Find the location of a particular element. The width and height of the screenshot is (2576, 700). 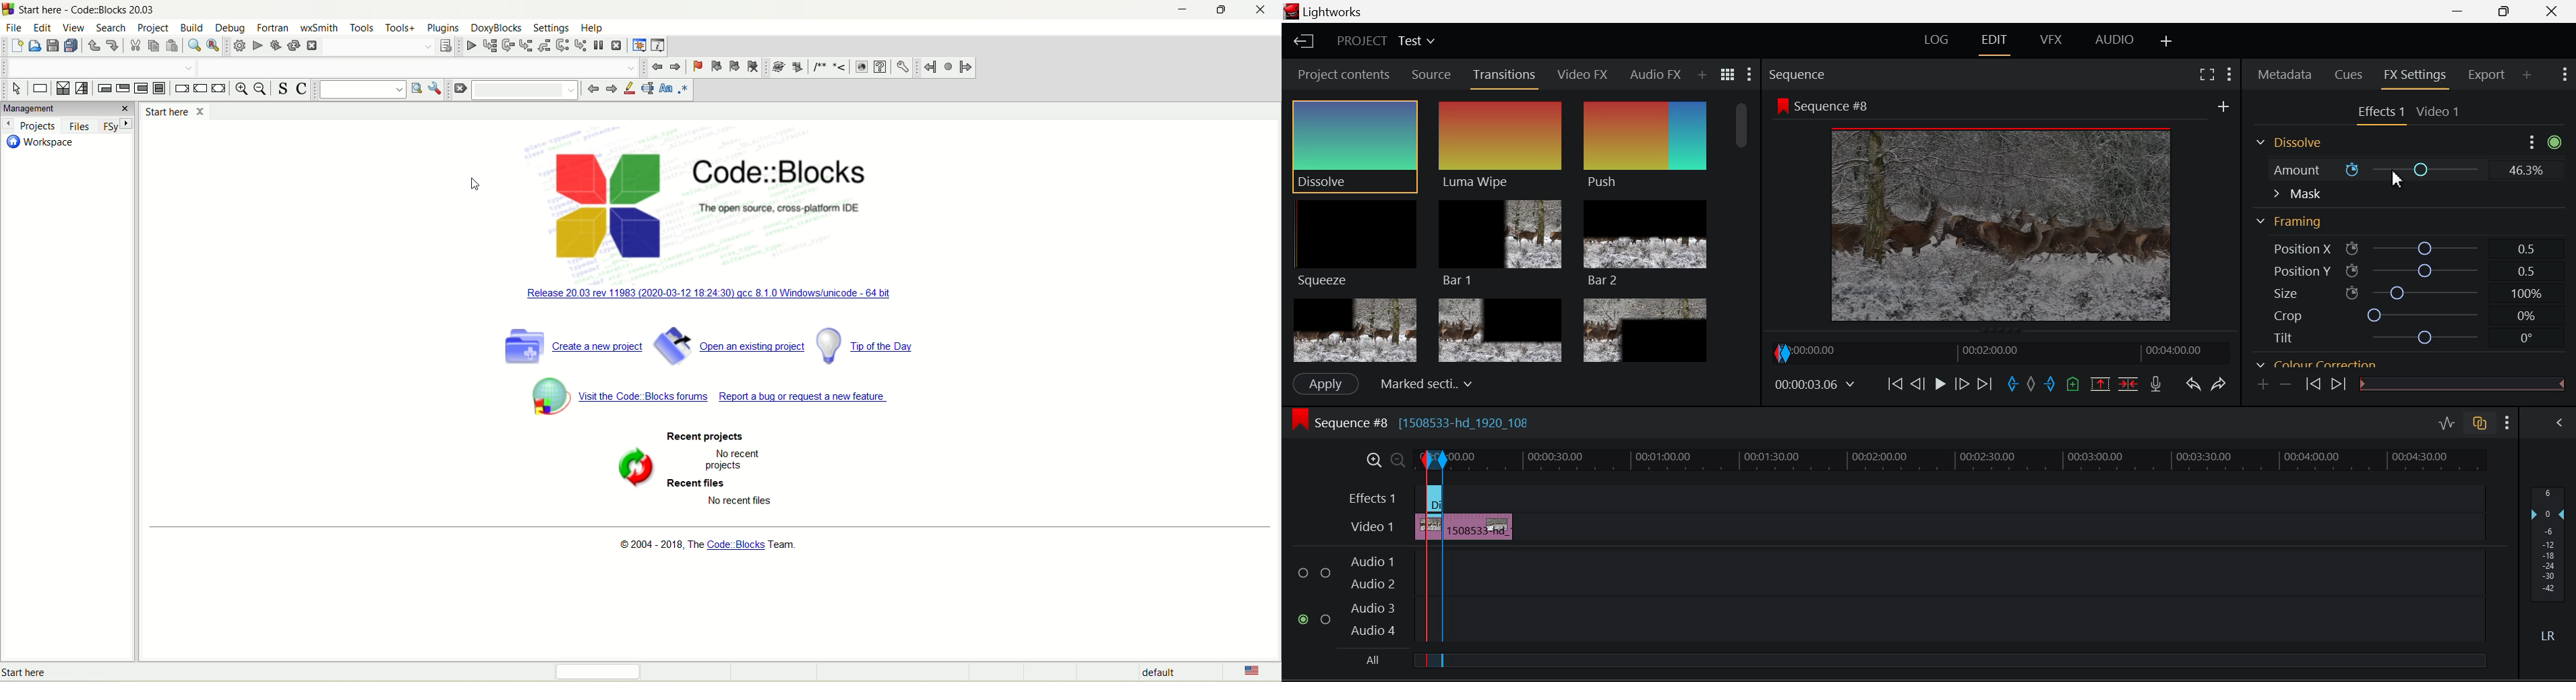

tip of the day is located at coordinates (868, 342).